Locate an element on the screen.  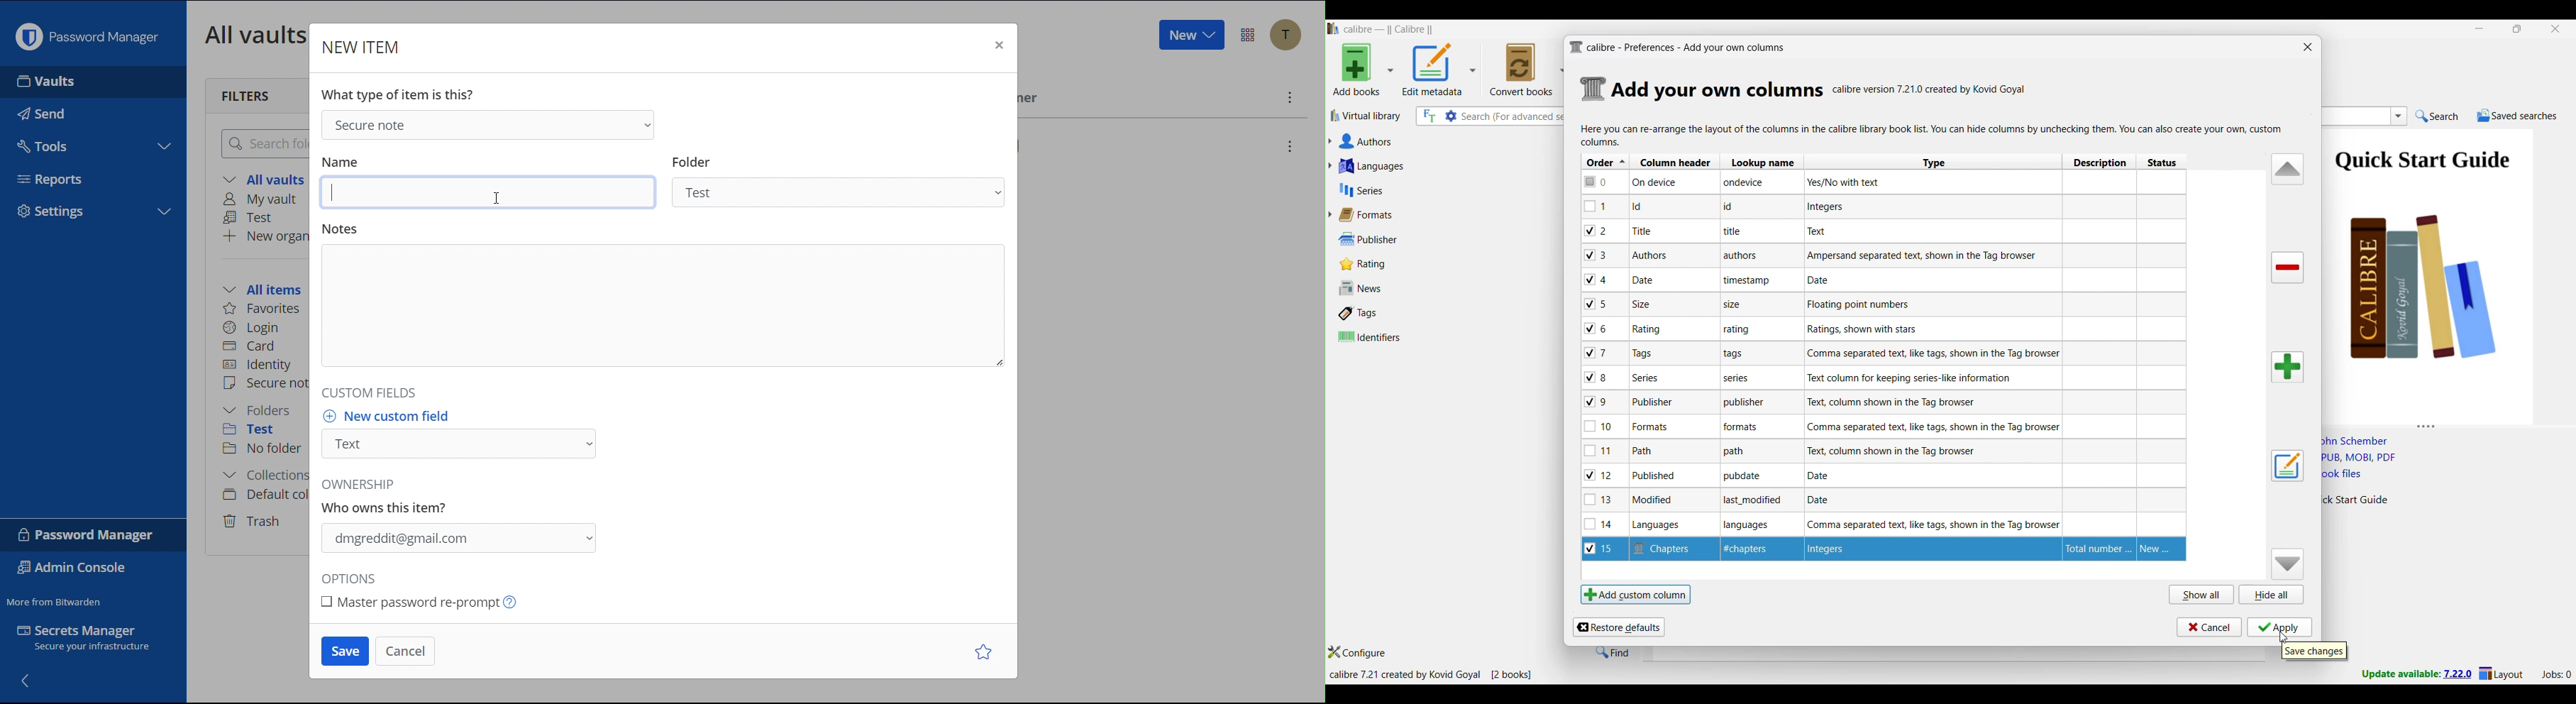
Description of selection by cursor is located at coordinates (2315, 652).